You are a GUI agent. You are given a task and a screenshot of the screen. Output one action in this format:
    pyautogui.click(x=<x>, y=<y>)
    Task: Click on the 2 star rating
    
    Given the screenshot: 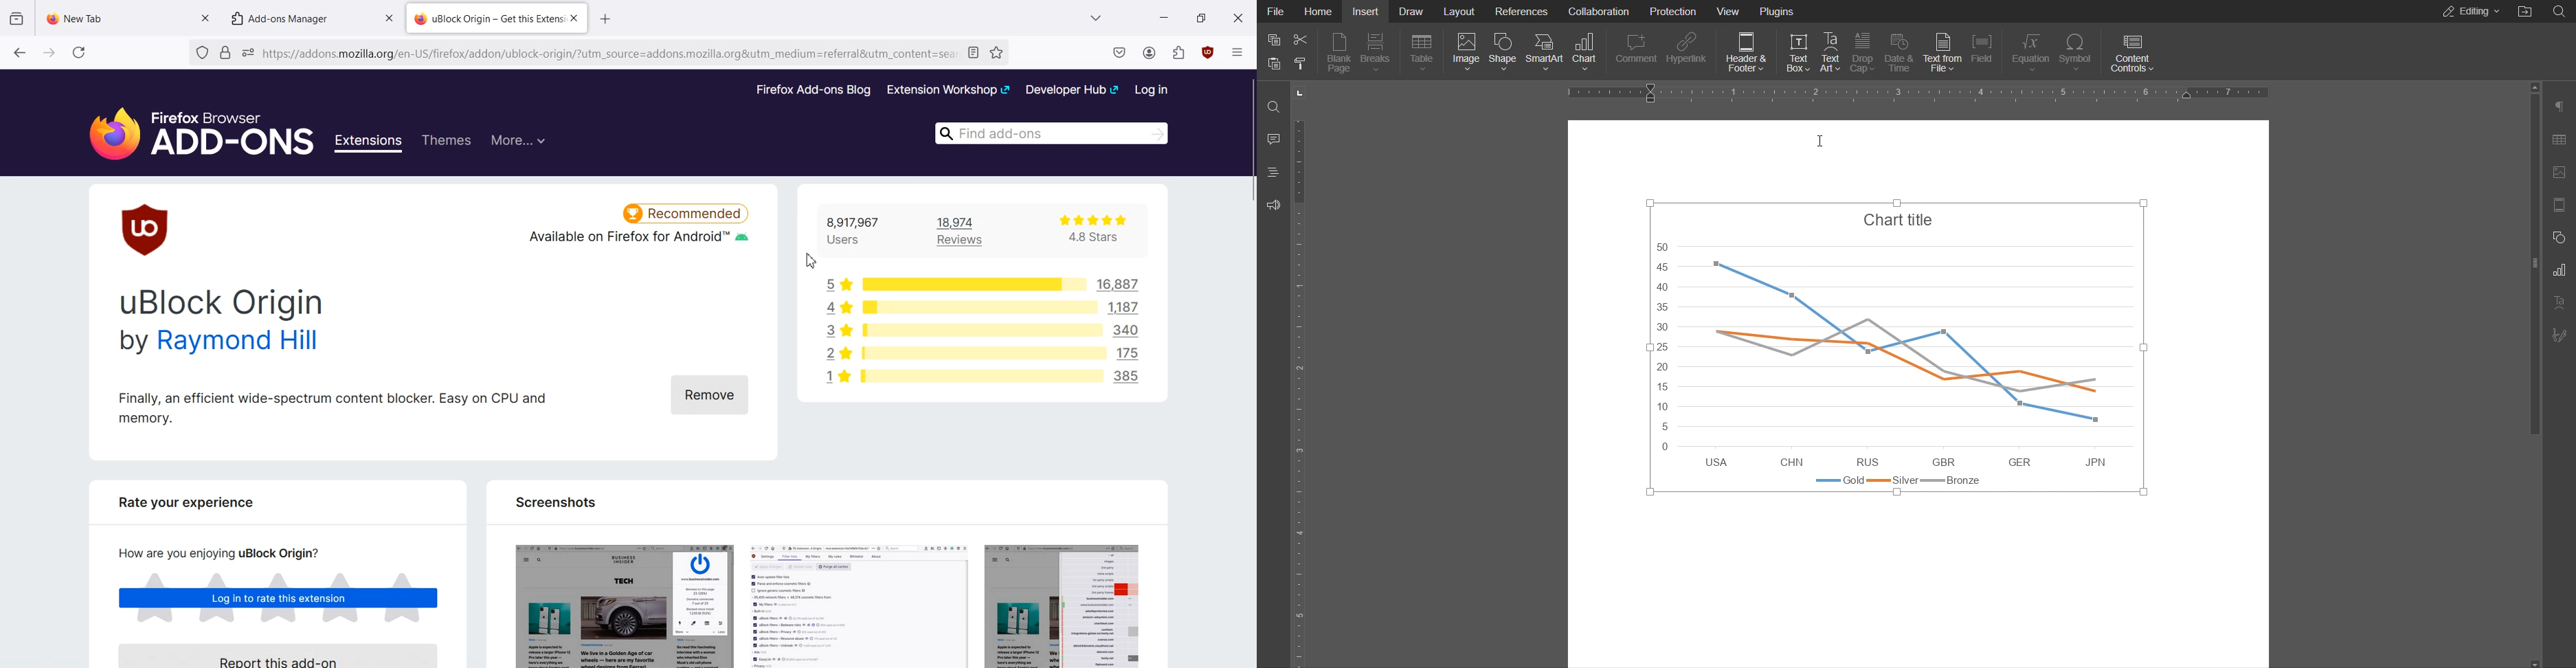 What is the action you would take?
    pyautogui.click(x=838, y=354)
    